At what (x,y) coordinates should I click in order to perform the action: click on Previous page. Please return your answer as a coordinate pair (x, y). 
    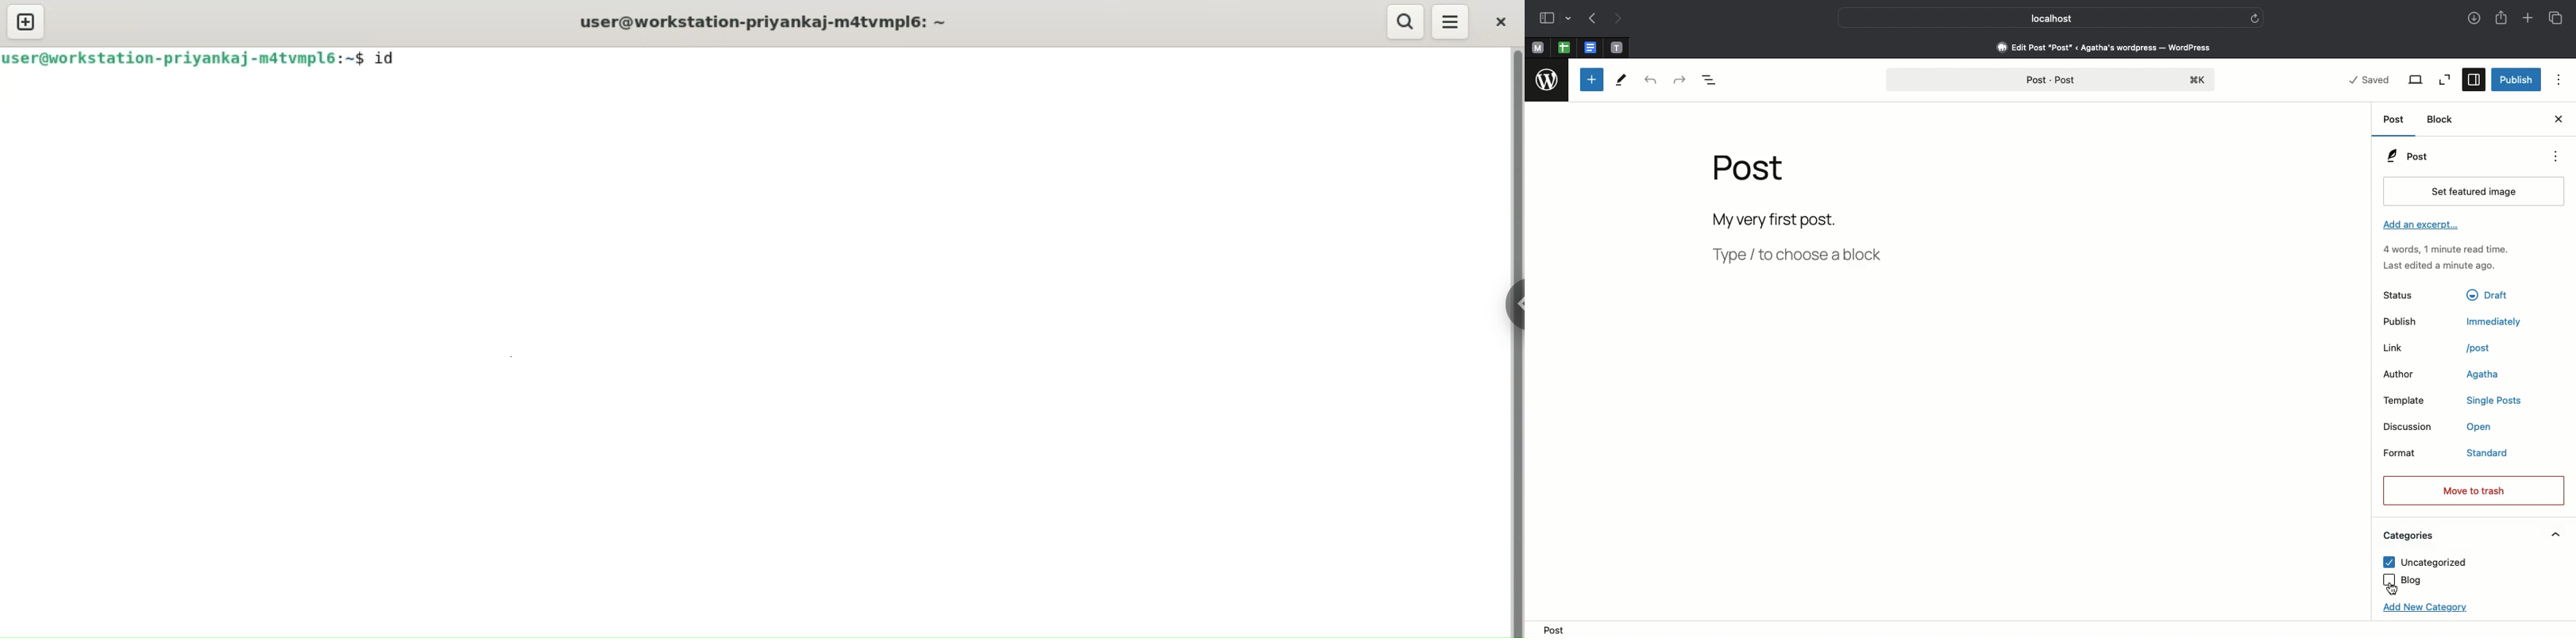
    Looking at the image, I should click on (1593, 20).